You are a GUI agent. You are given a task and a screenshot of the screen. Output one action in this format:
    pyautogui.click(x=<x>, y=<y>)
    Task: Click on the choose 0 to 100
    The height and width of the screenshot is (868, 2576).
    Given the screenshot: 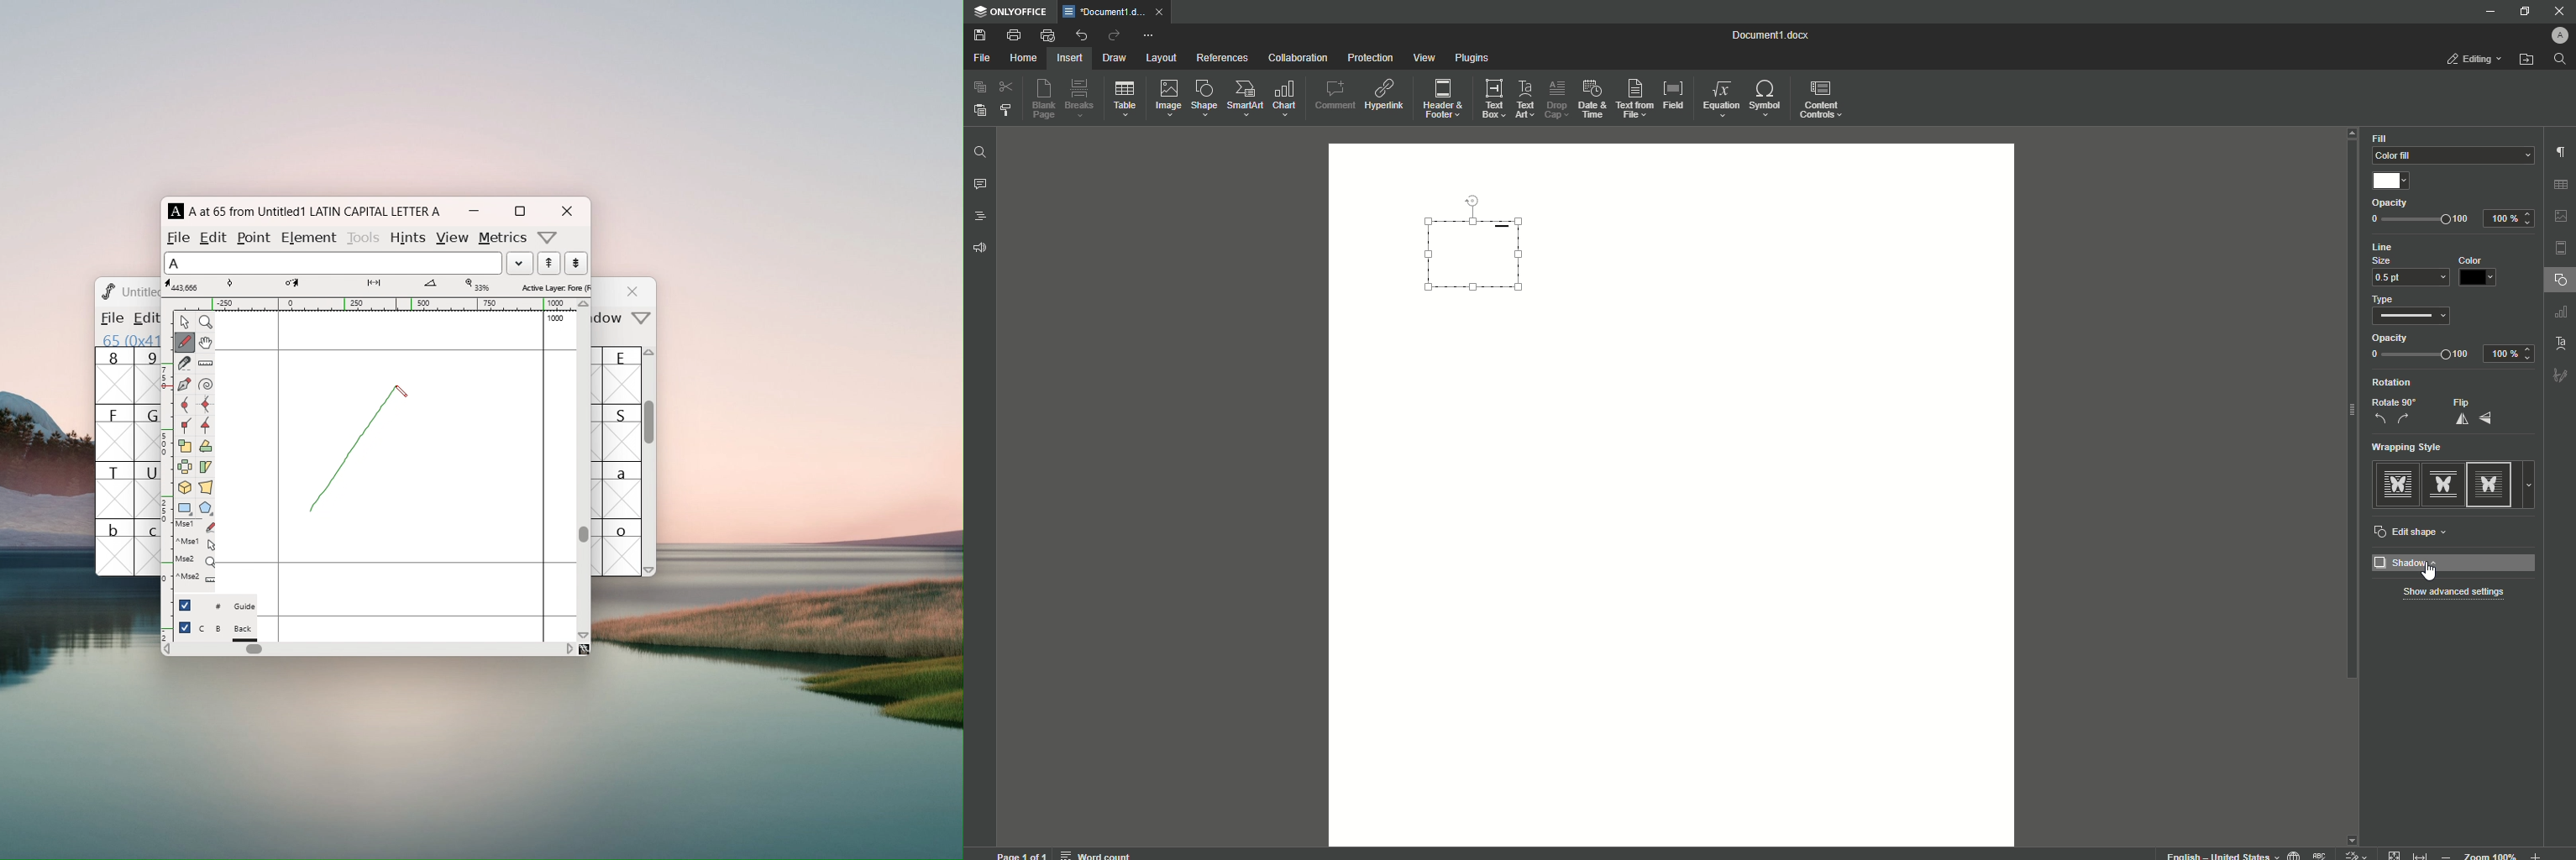 What is the action you would take?
    pyautogui.click(x=2420, y=356)
    